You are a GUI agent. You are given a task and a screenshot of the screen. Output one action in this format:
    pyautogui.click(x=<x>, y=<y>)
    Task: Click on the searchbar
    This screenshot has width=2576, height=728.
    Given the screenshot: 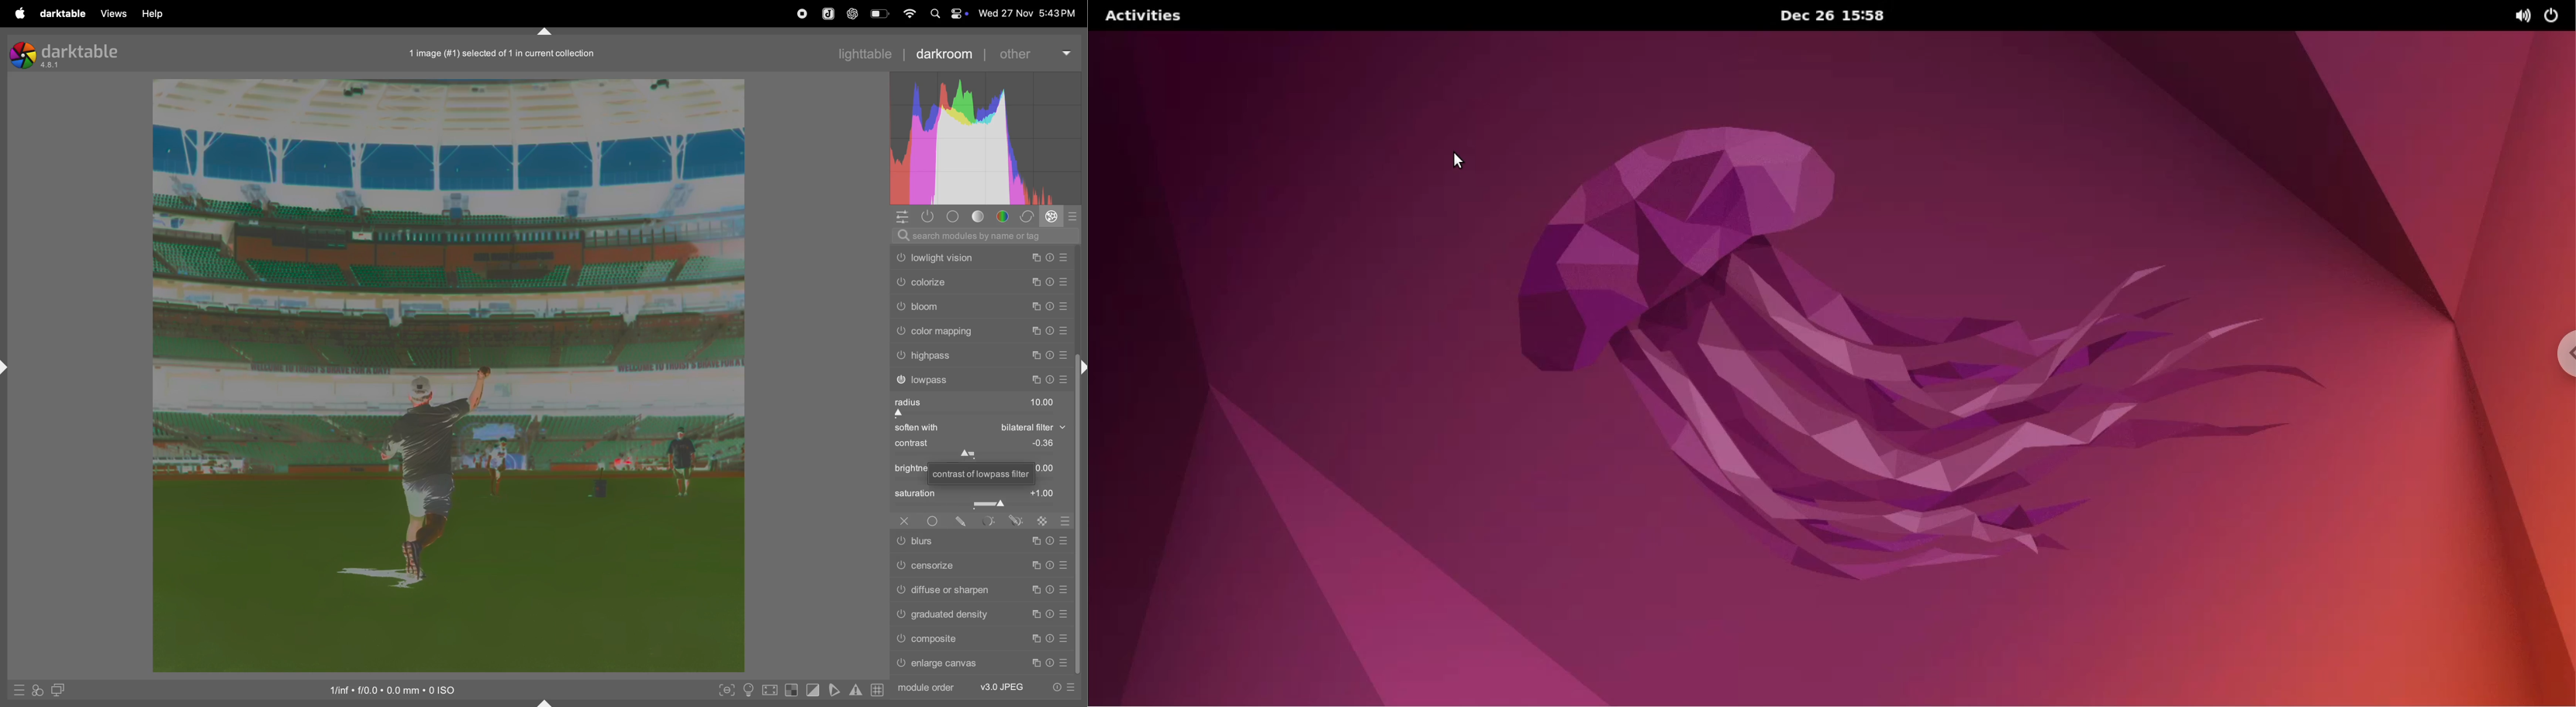 What is the action you would take?
    pyautogui.click(x=984, y=235)
    